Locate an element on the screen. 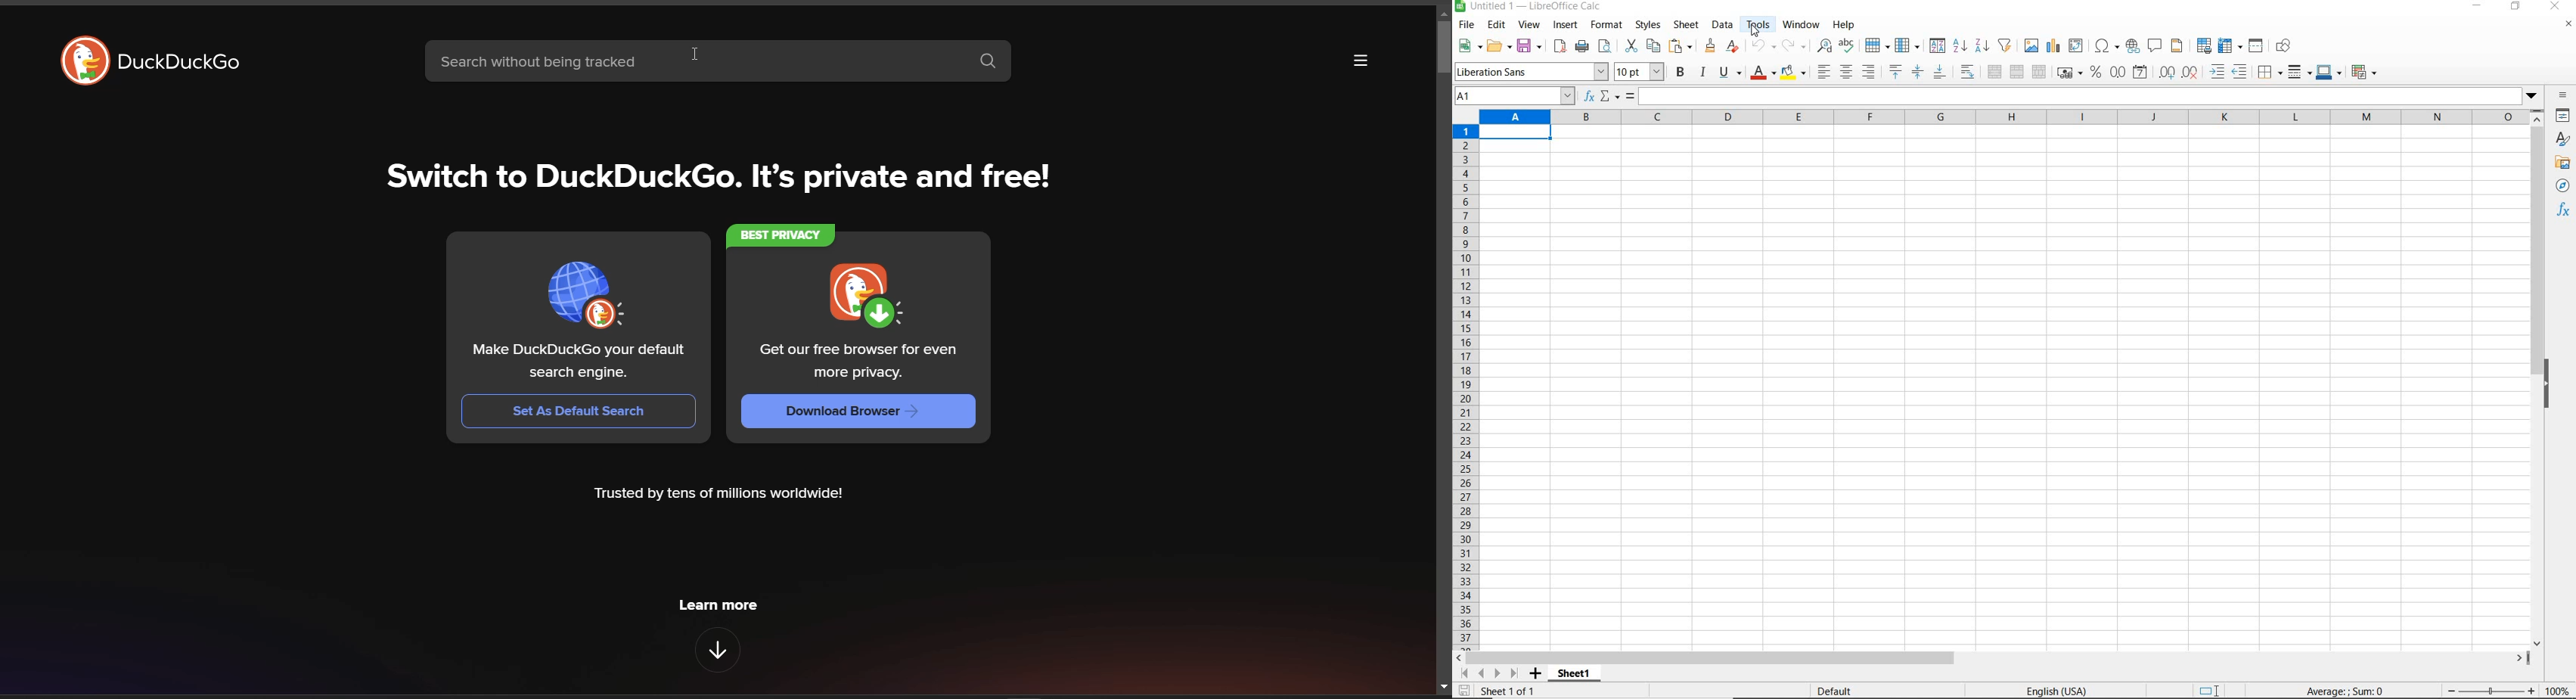 The image size is (2576, 700). font color is located at coordinates (1760, 72).